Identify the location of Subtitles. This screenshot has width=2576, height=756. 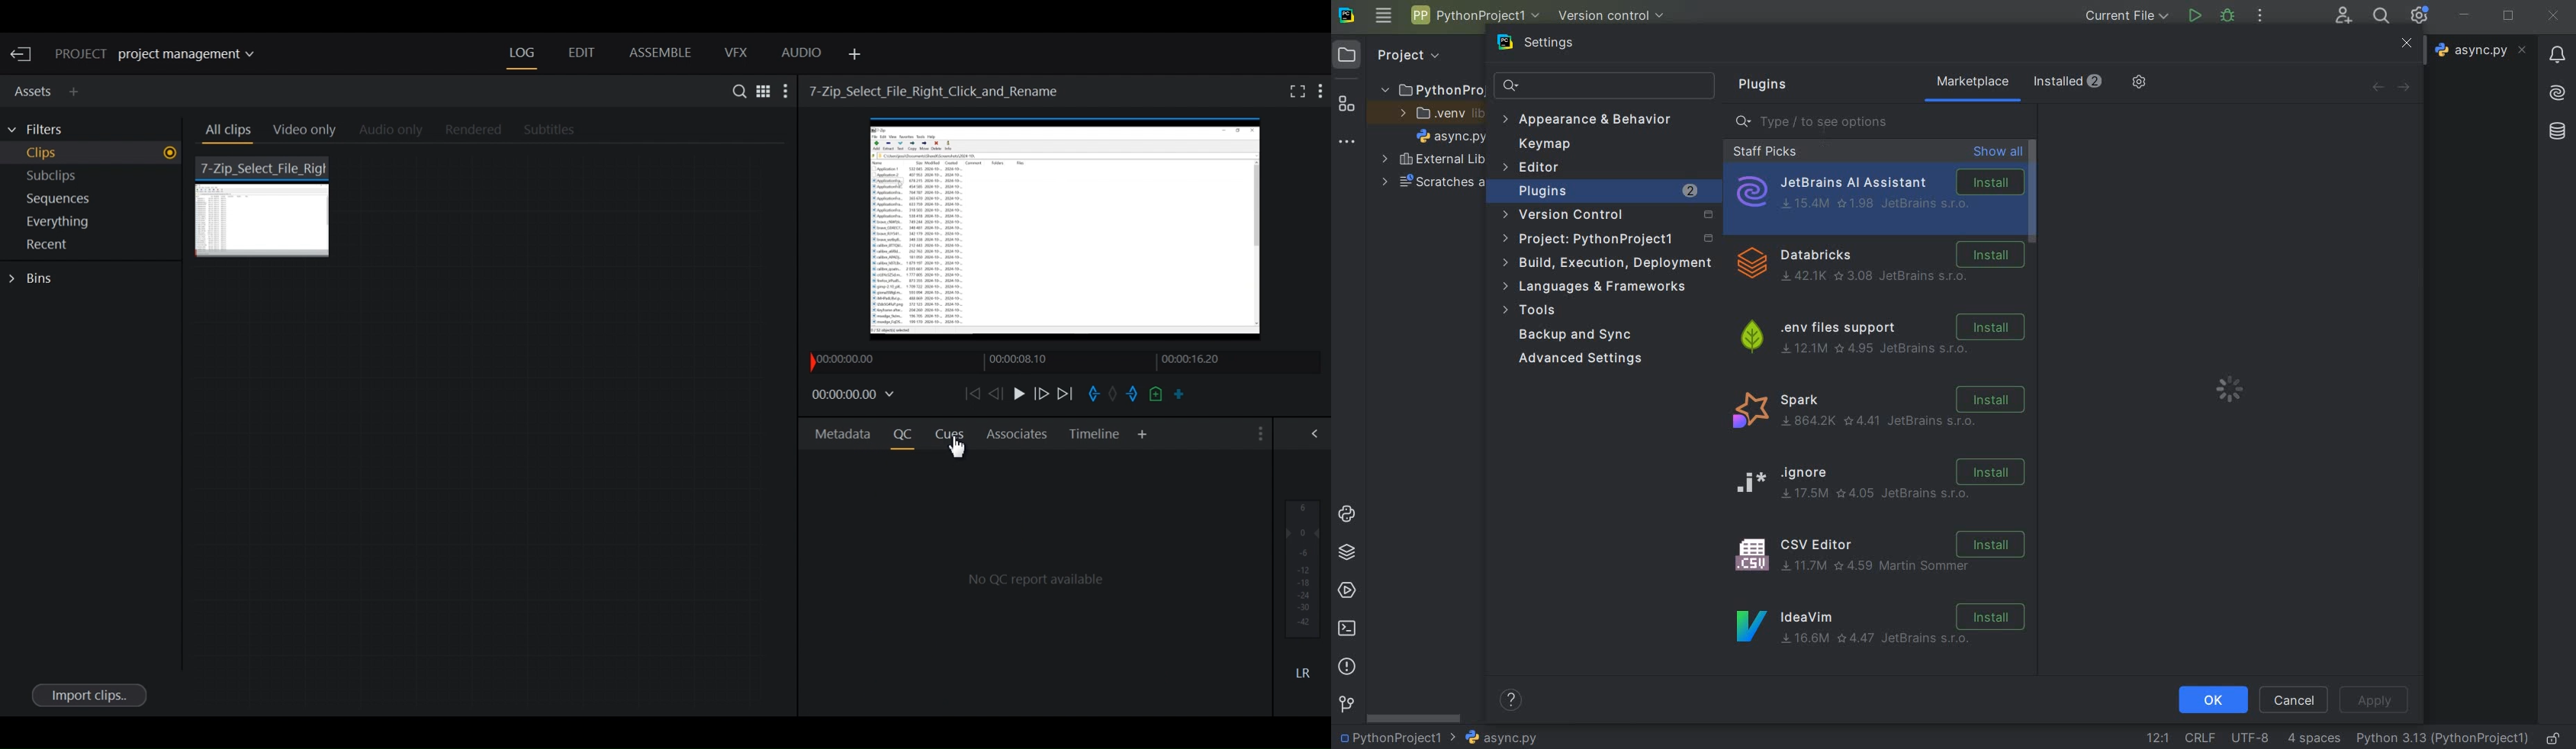
(558, 131).